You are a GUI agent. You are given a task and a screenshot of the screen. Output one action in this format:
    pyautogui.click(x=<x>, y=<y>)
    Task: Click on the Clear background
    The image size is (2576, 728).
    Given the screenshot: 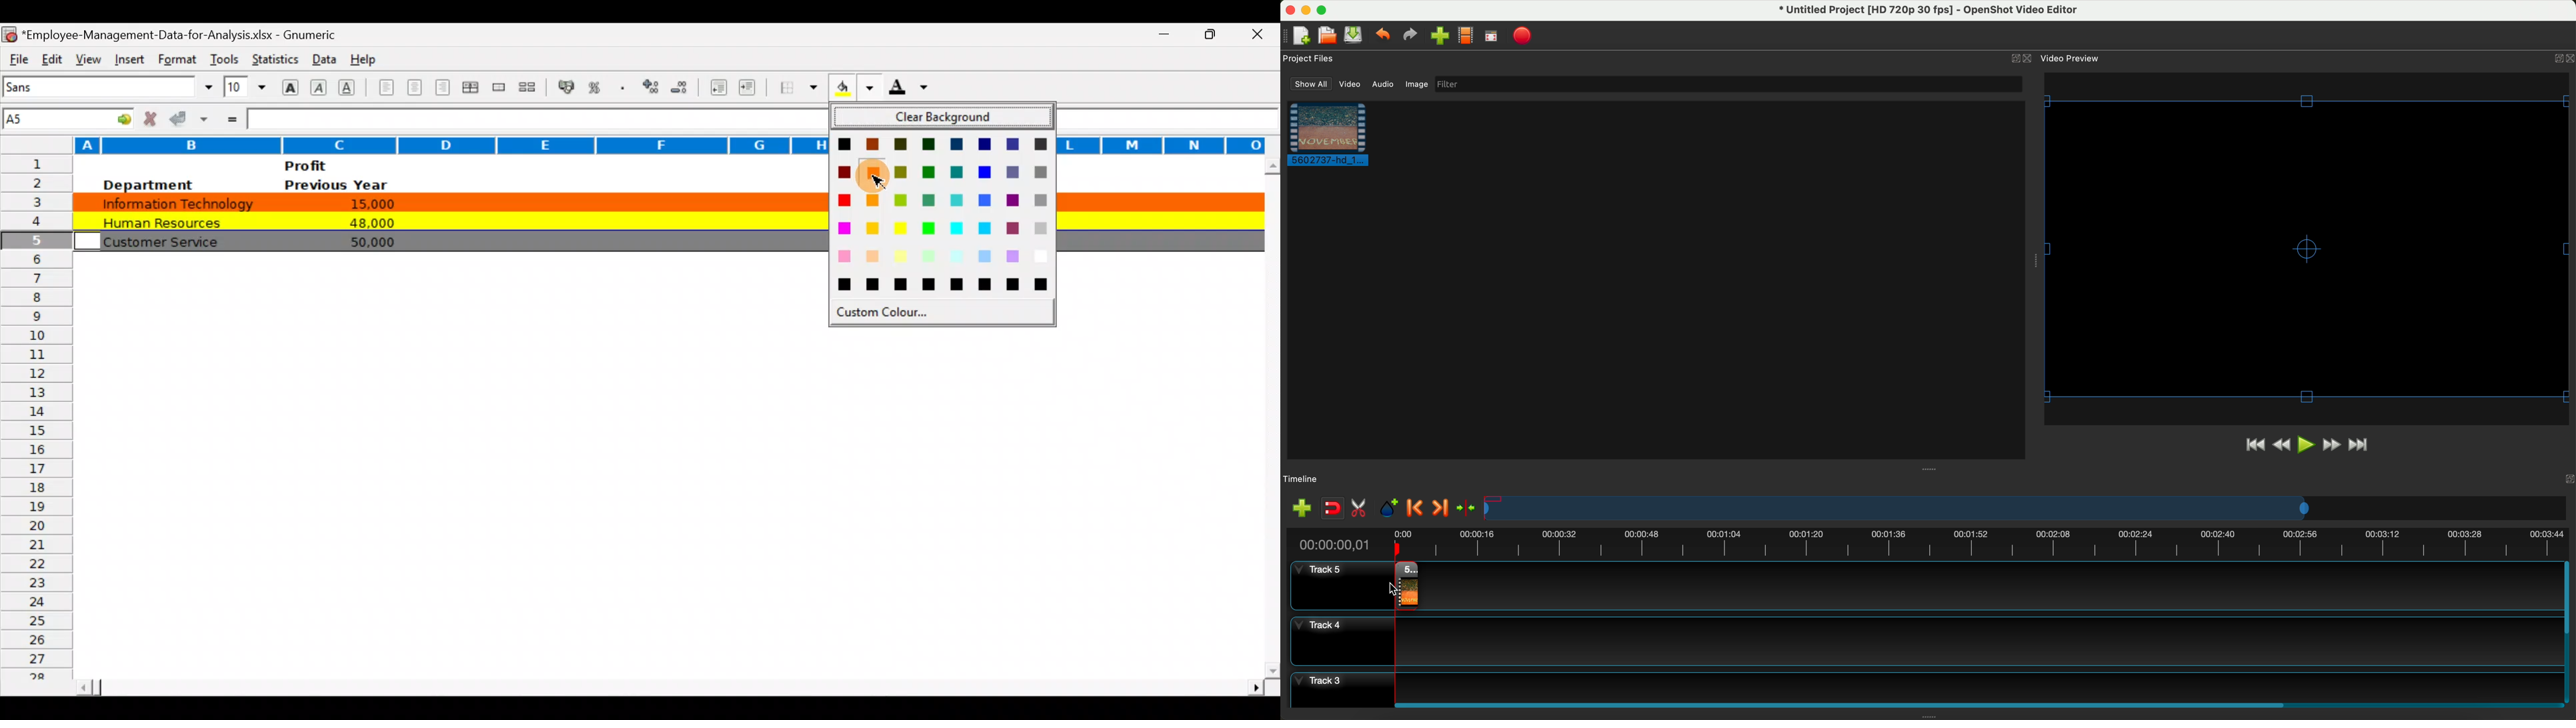 What is the action you would take?
    pyautogui.click(x=944, y=118)
    